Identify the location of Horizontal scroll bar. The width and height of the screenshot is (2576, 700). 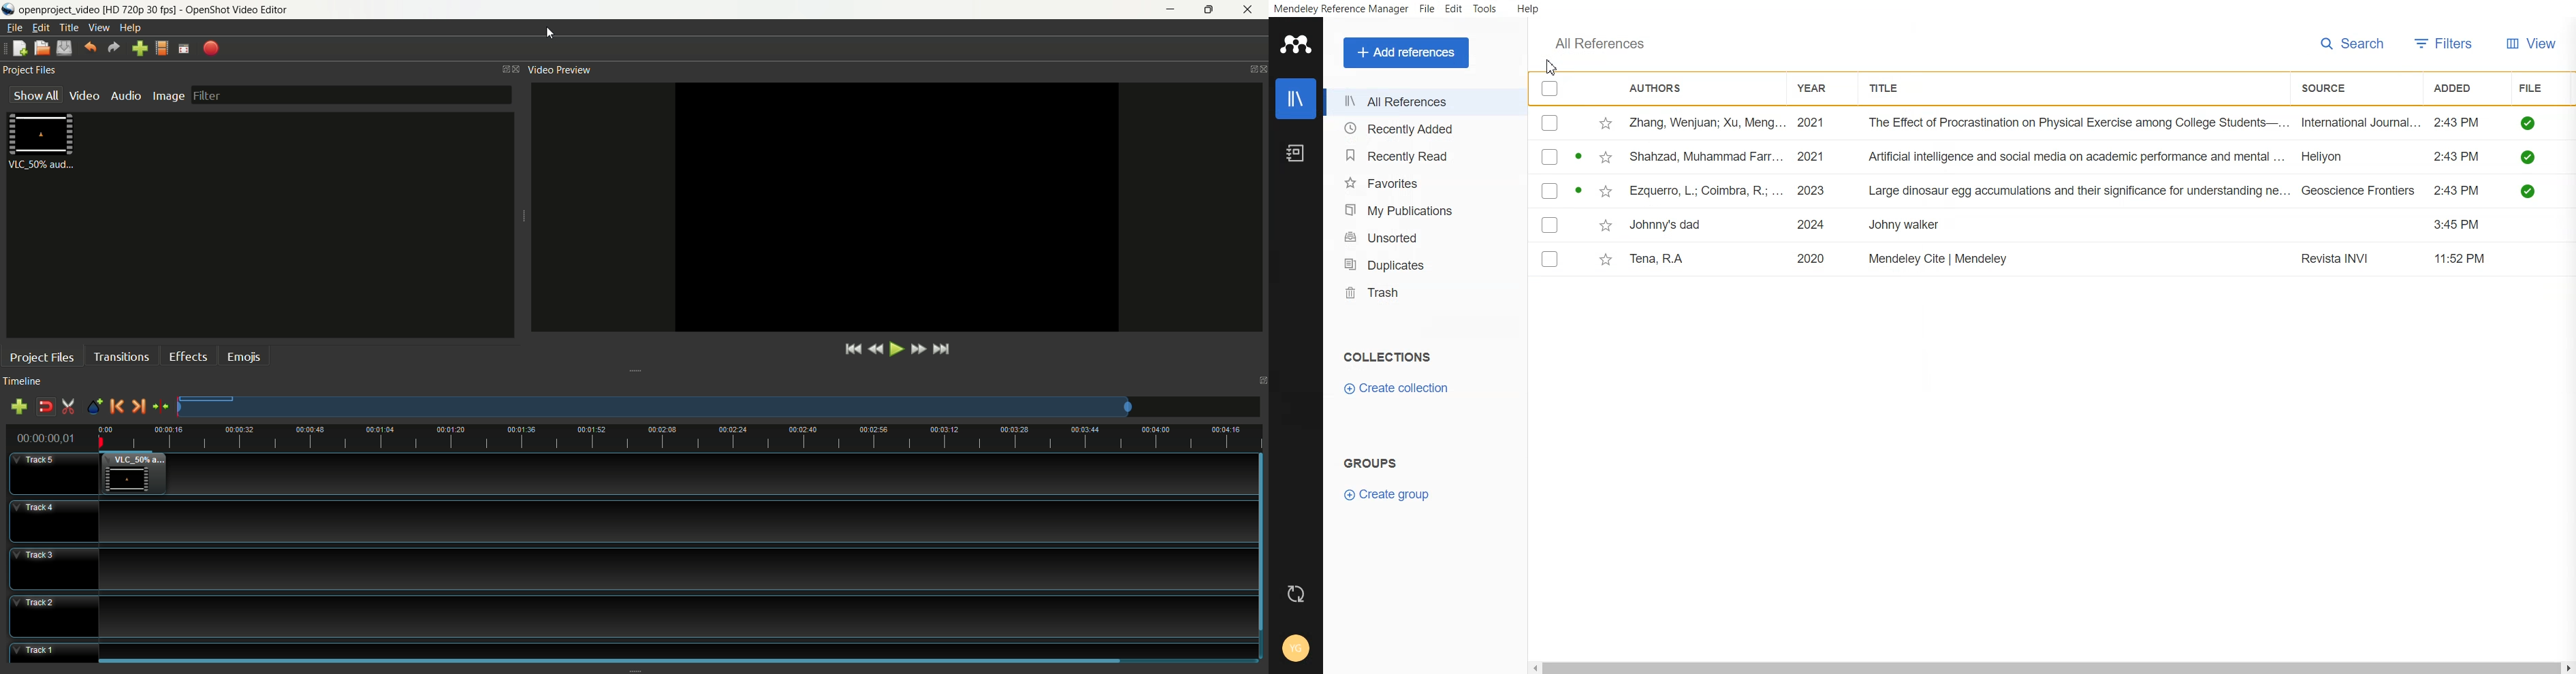
(2052, 667).